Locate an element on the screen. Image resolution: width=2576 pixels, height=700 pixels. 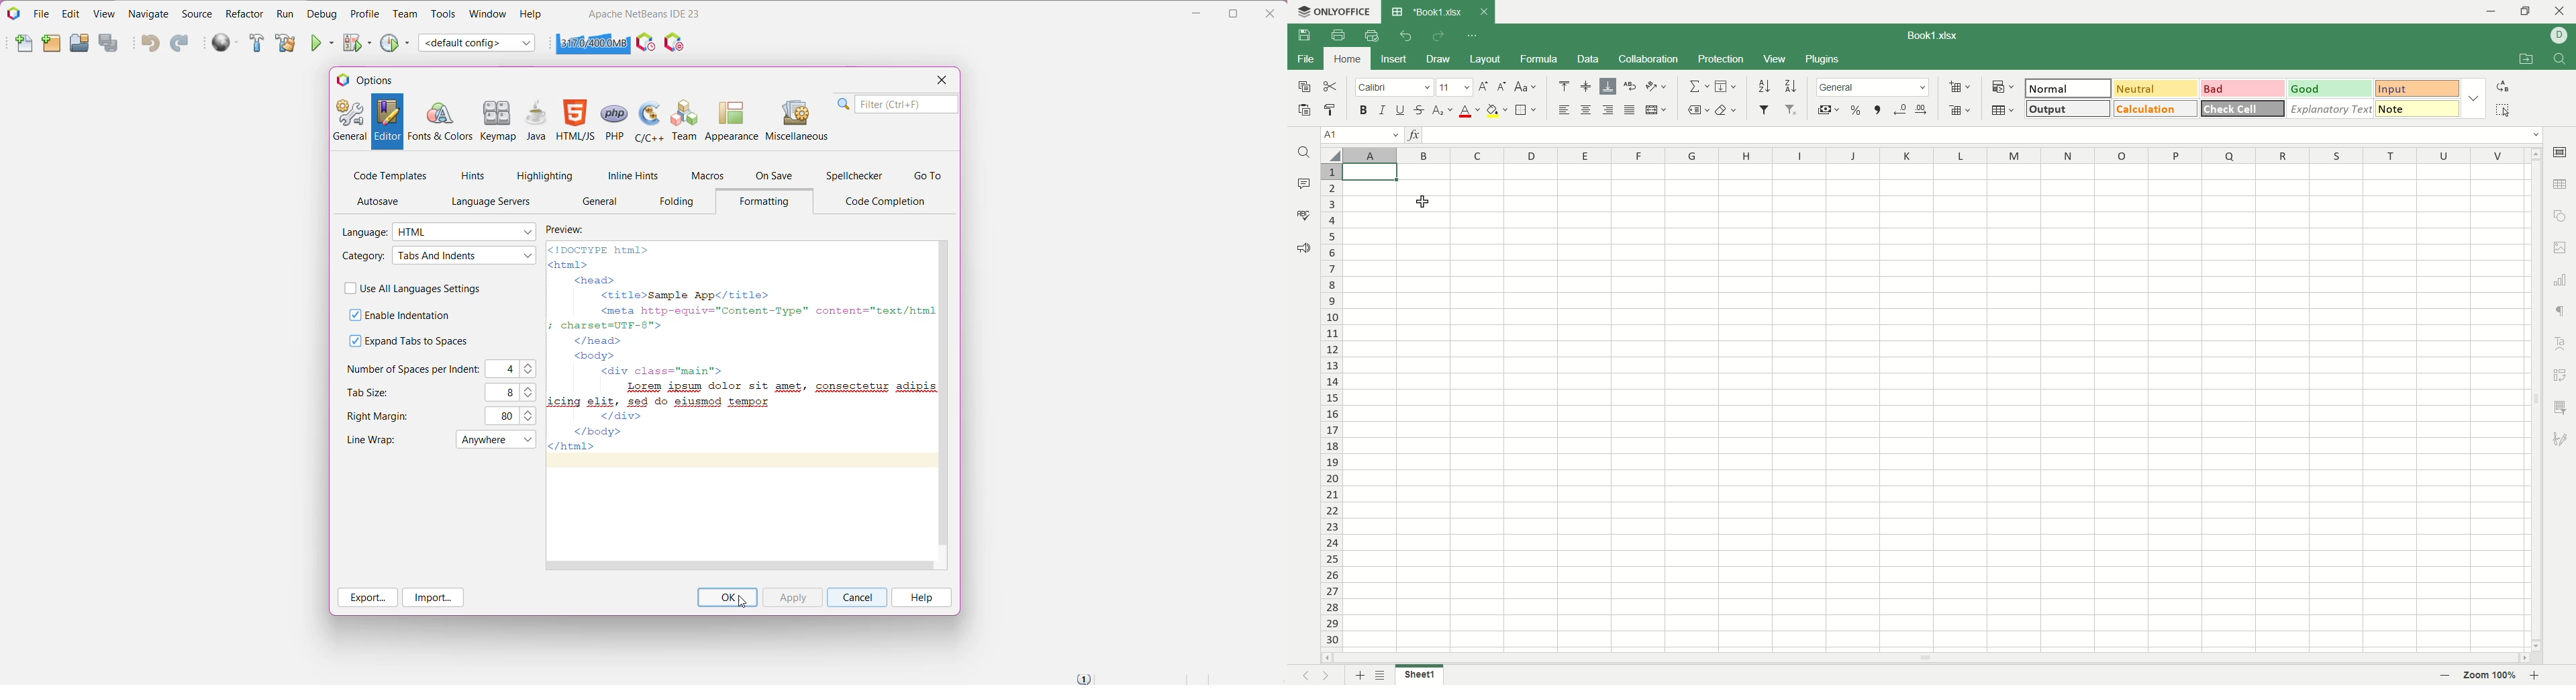
percent style is located at coordinates (1855, 111).